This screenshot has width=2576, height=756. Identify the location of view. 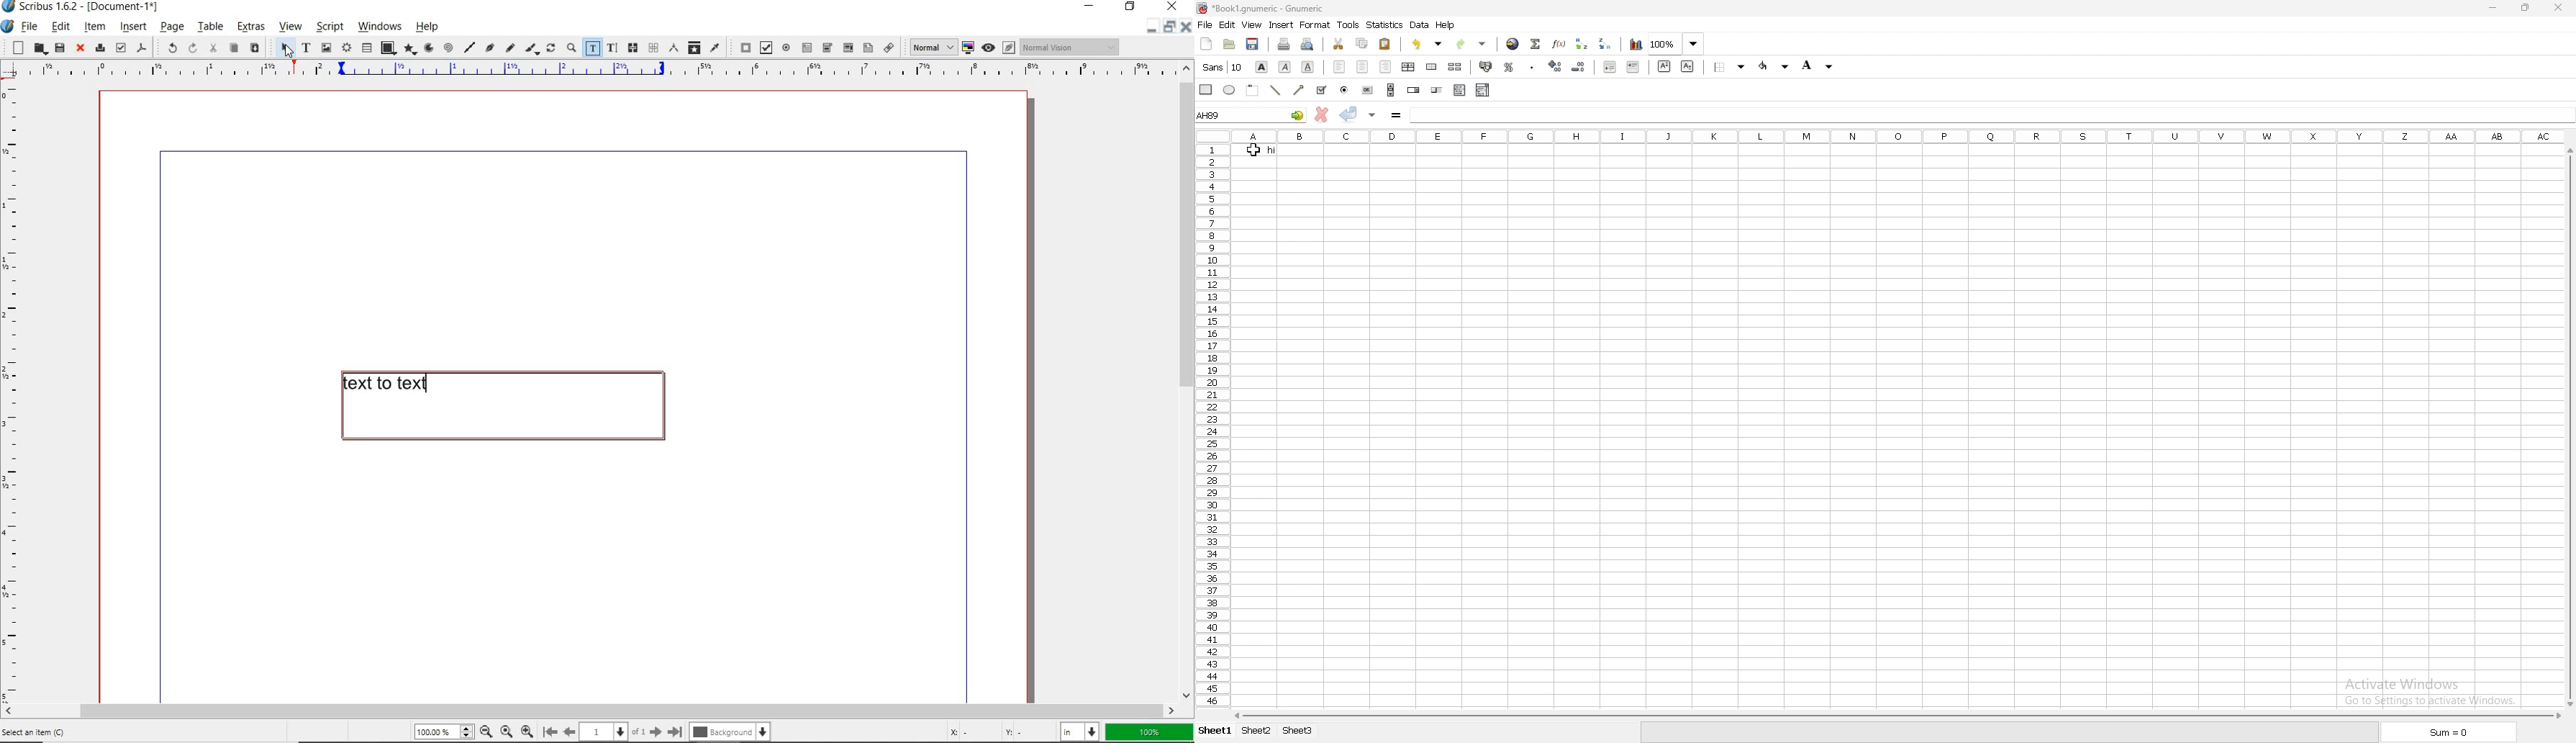
(1251, 26).